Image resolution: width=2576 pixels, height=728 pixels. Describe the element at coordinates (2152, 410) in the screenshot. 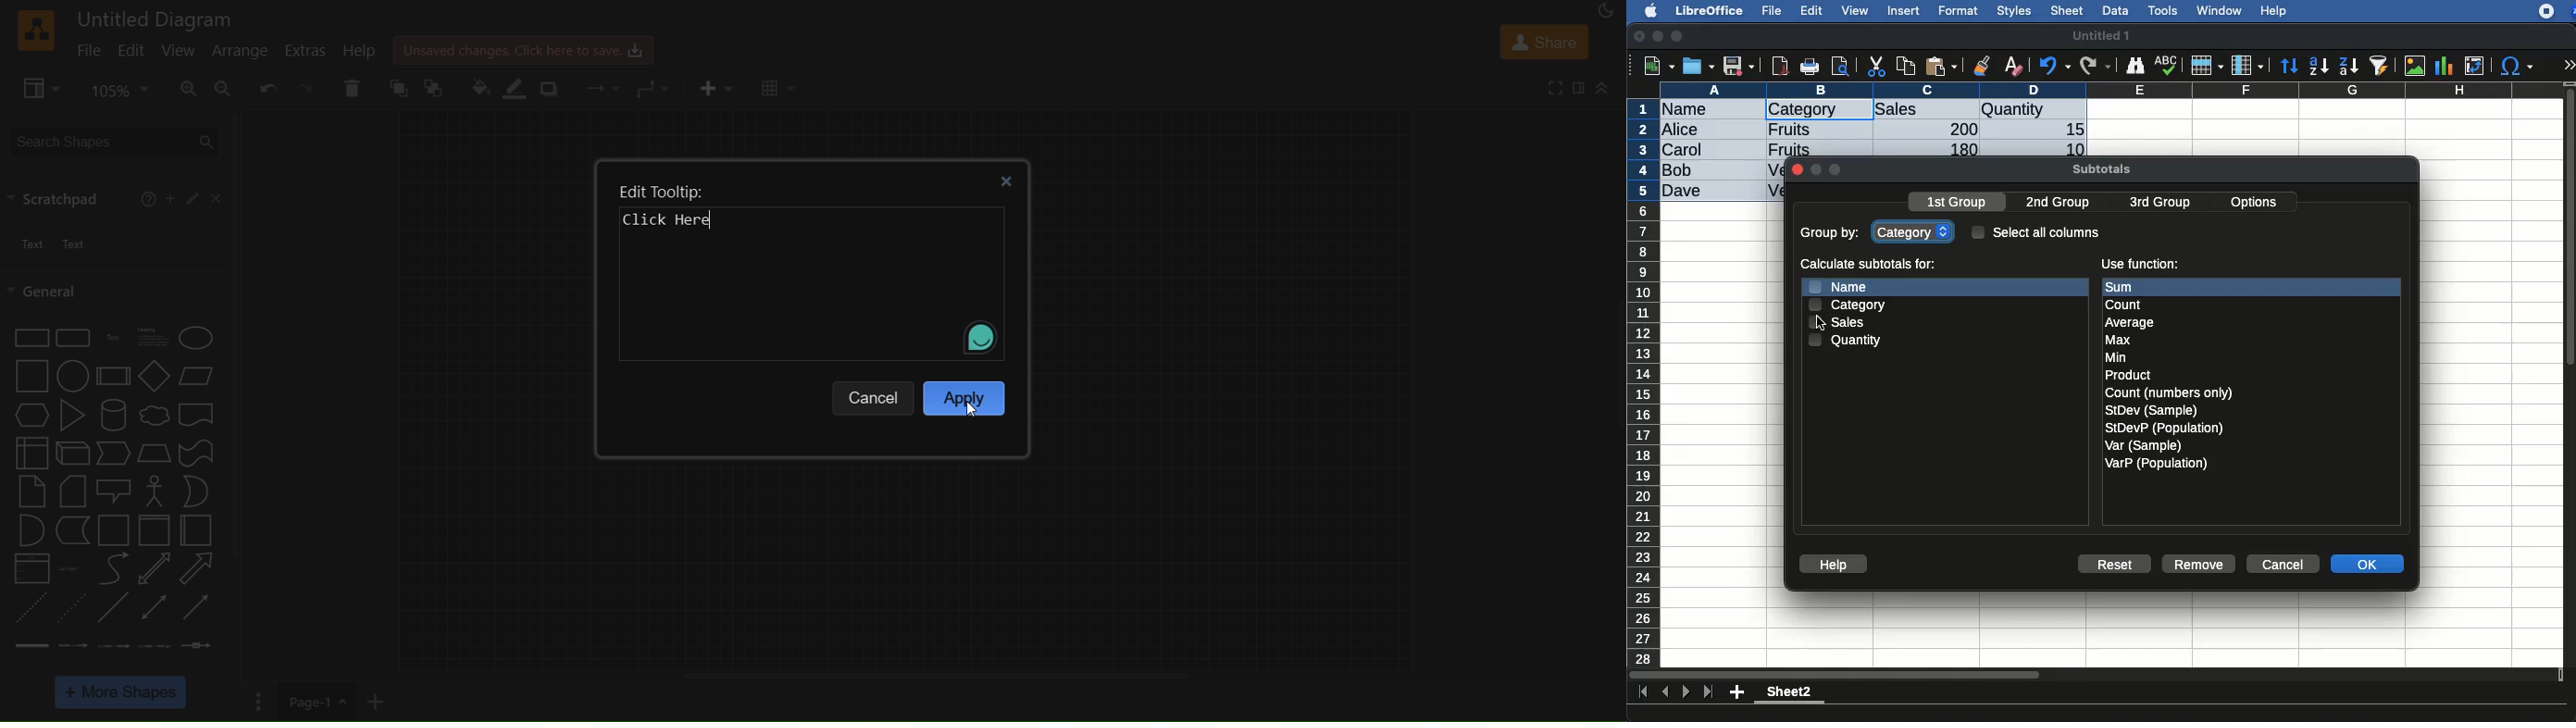

I see `SitDev (Sample)` at that location.